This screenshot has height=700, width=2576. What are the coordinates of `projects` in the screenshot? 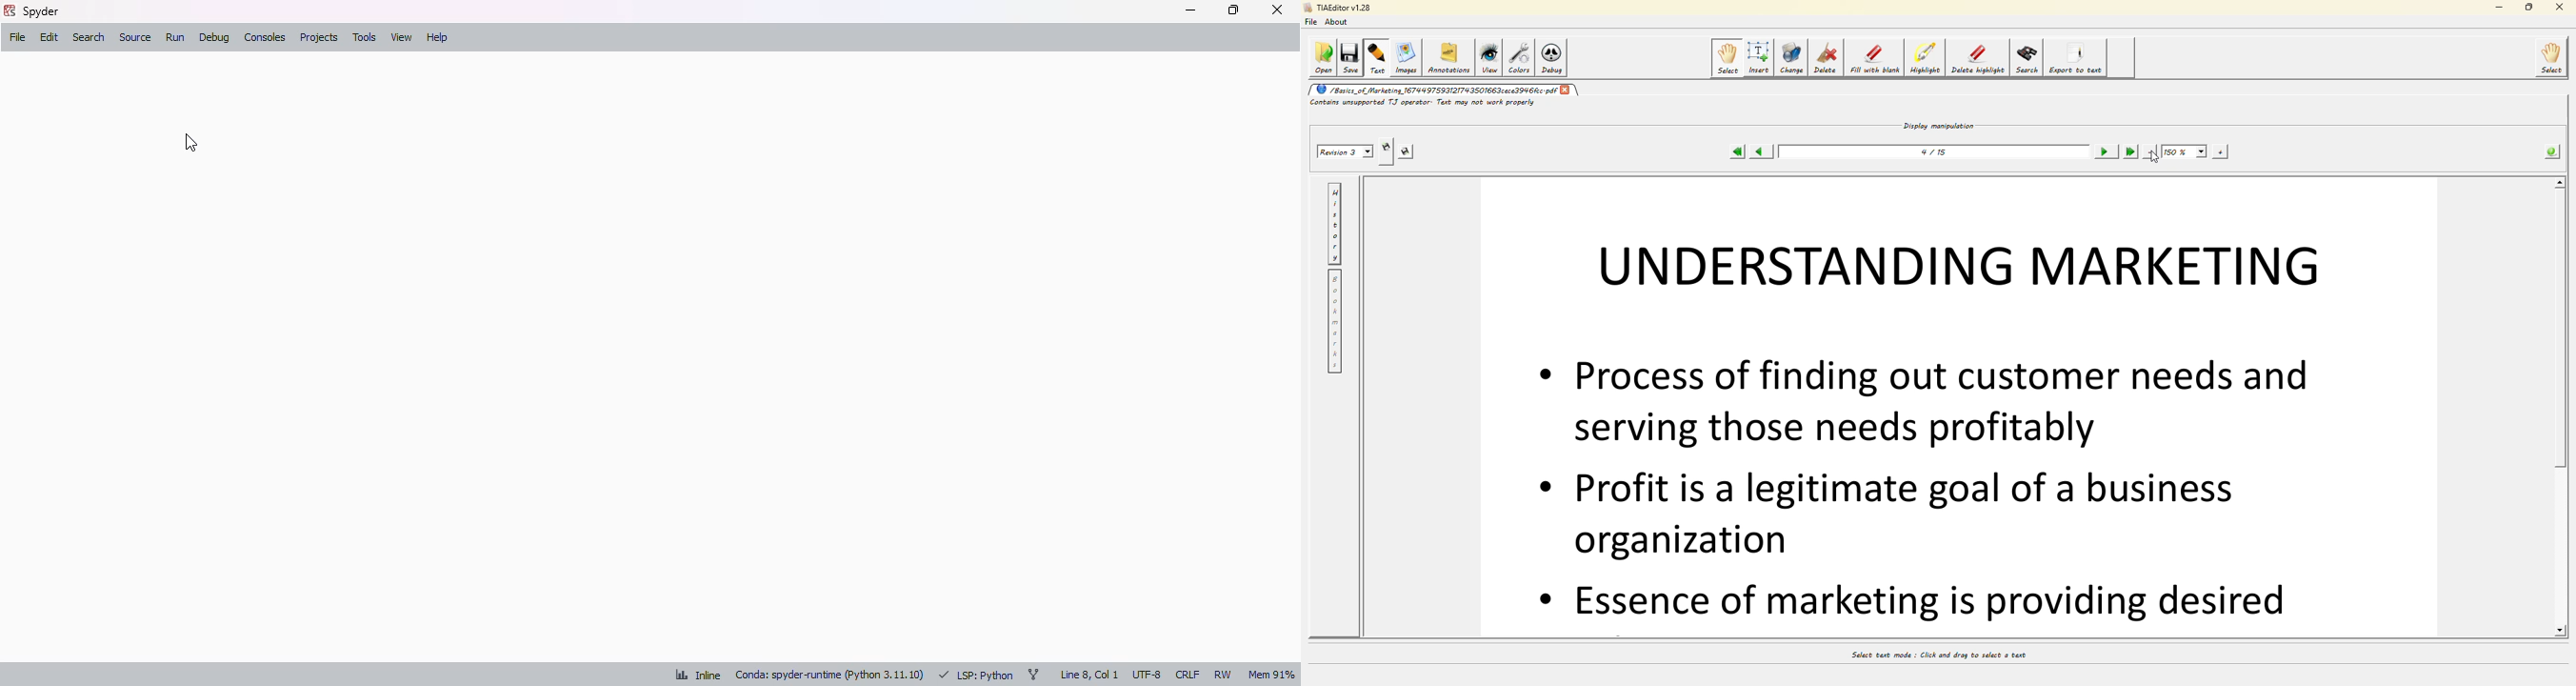 It's located at (318, 37).